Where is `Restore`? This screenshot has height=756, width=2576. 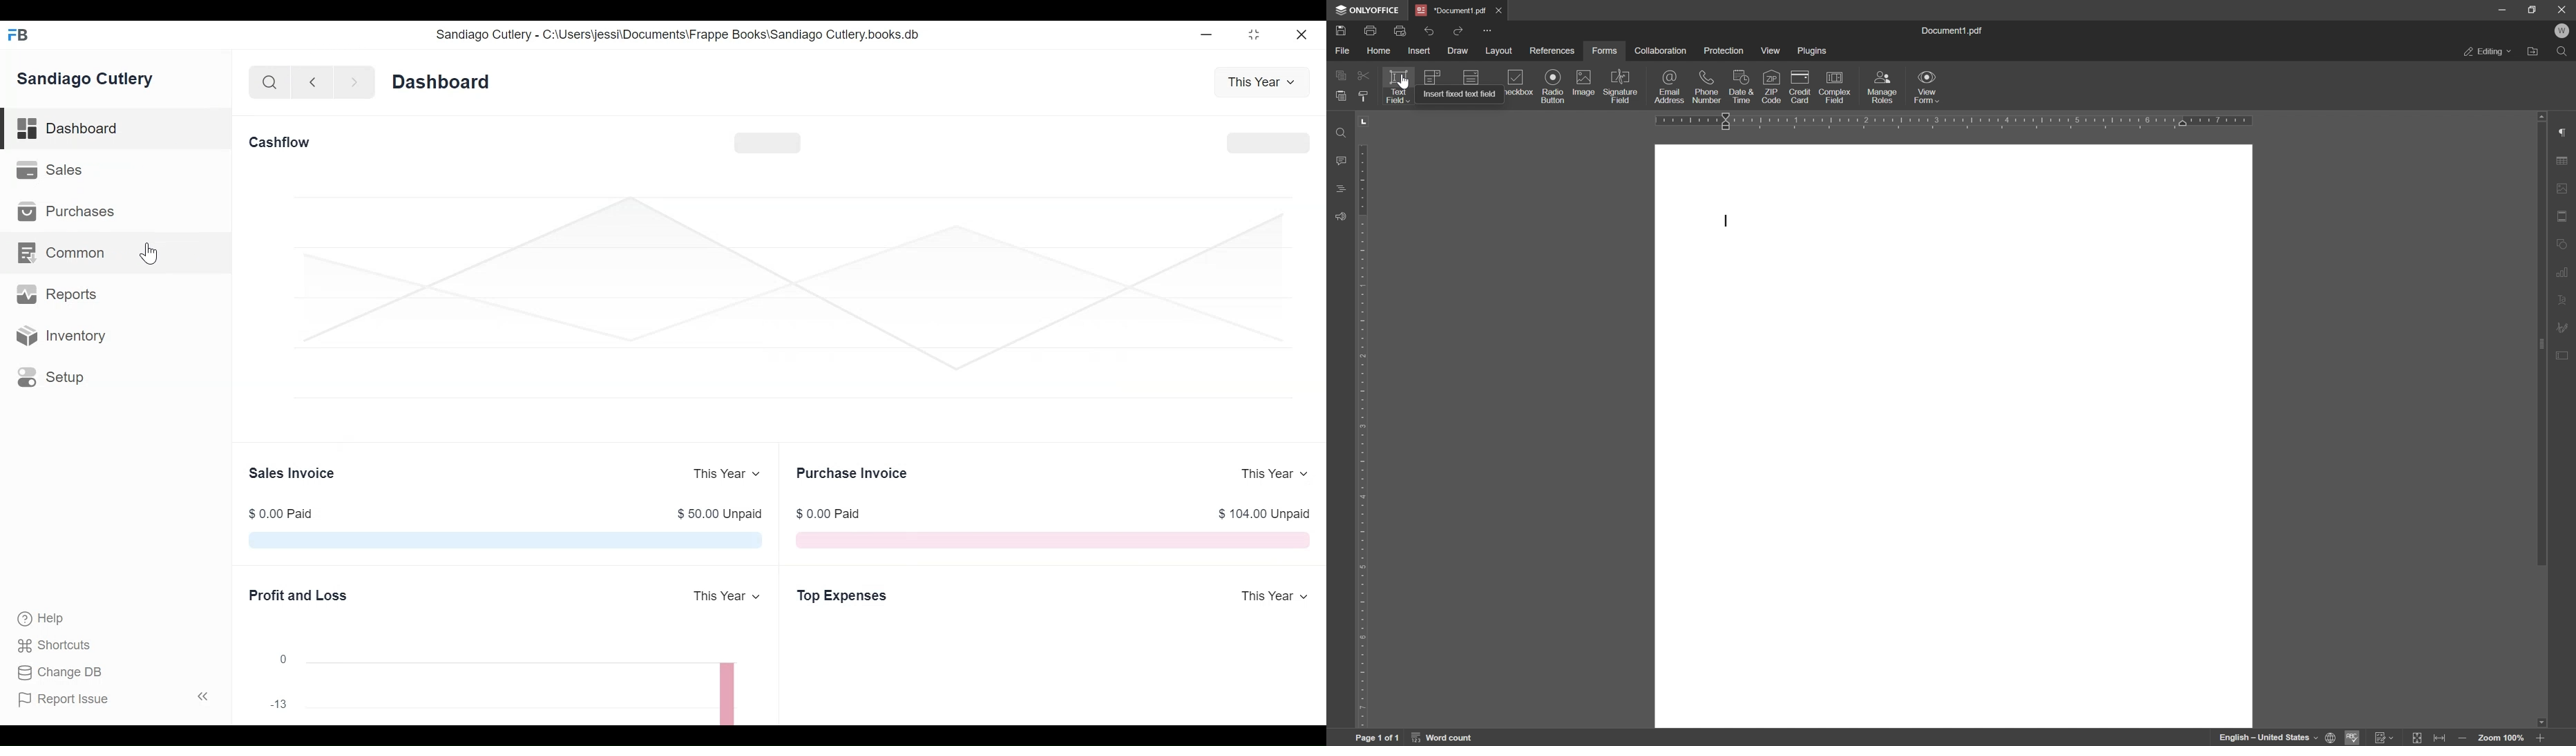
Restore is located at coordinates (1256, 34).